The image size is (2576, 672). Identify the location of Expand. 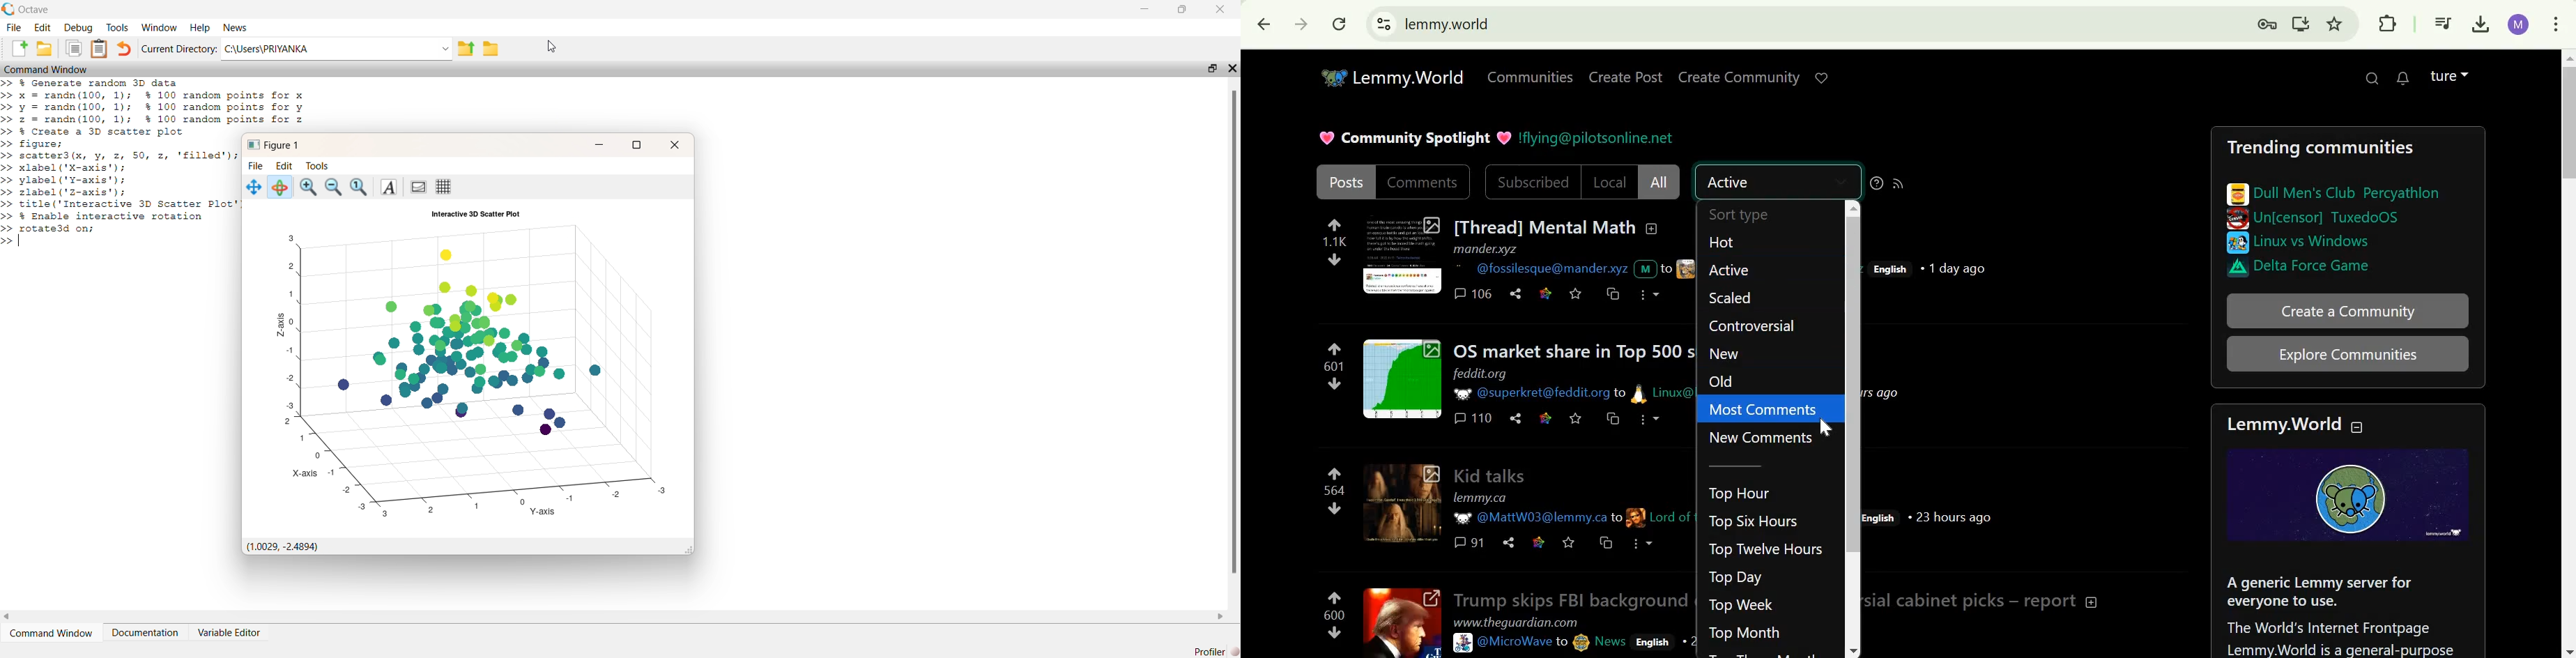
(1404, 623).